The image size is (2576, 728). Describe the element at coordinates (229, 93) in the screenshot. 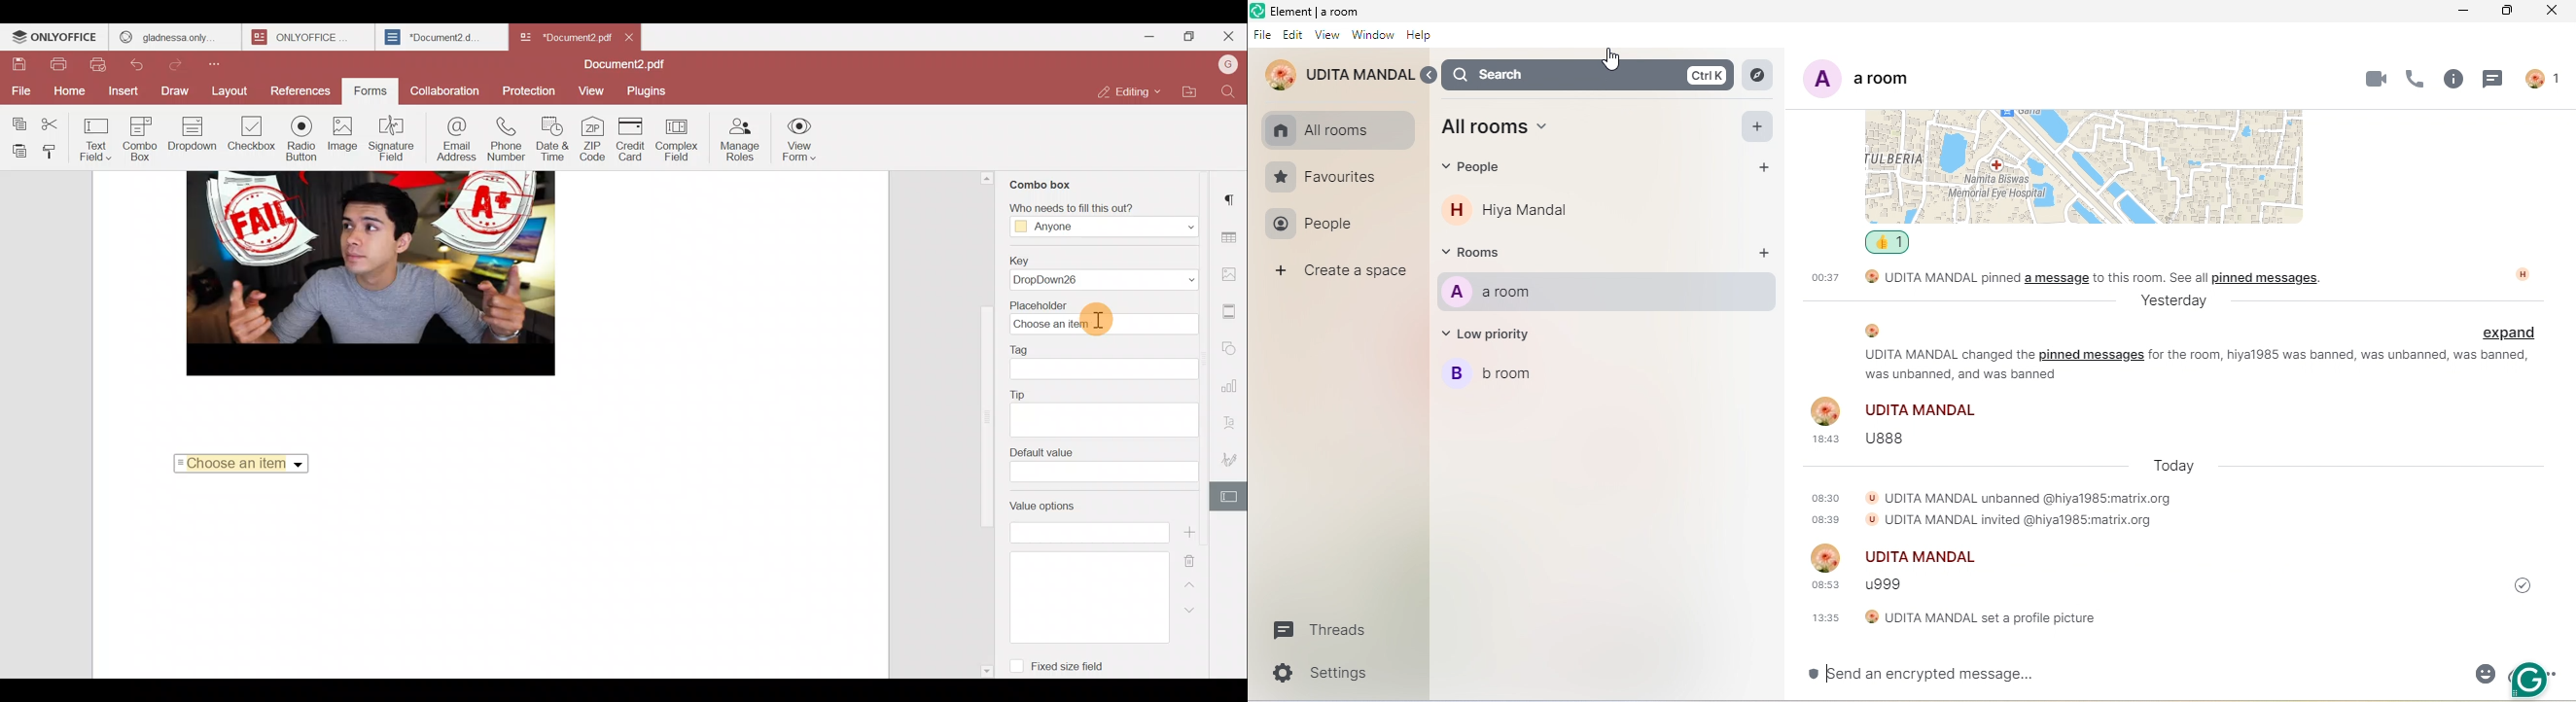

I see `Layout` at that location.